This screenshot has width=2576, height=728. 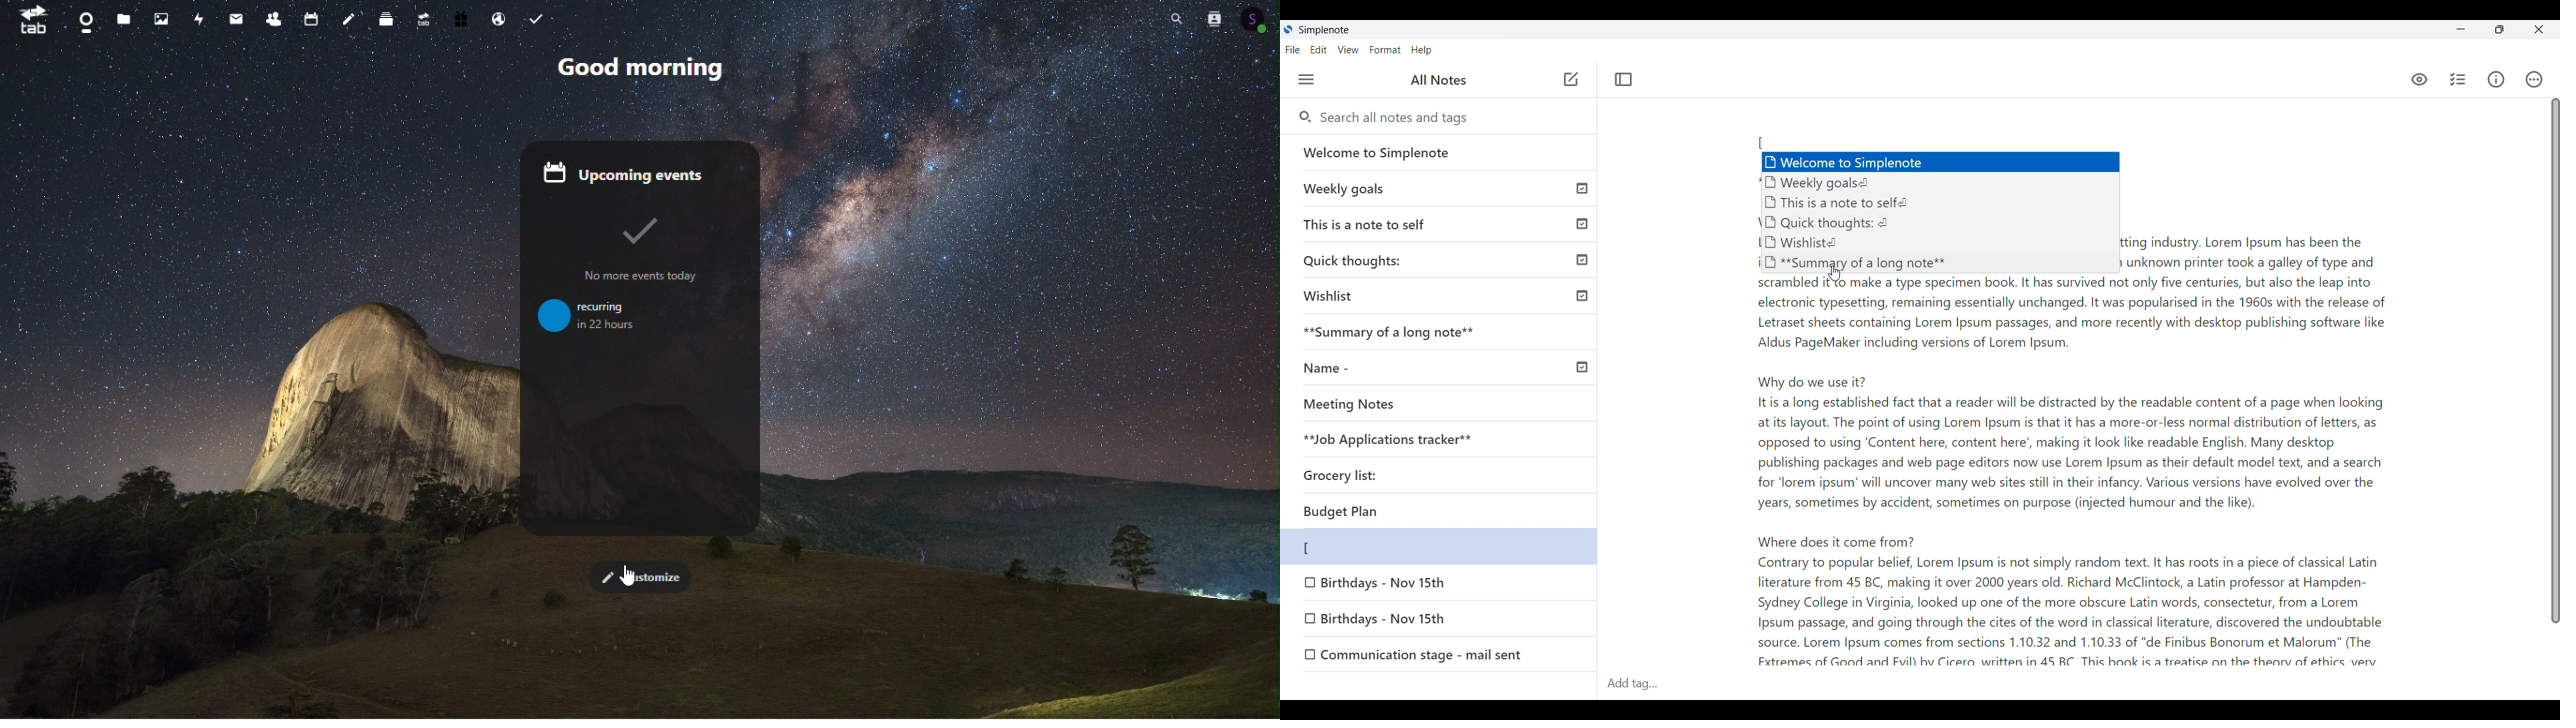 I want to click on cursor, so click(x=627, y=577).